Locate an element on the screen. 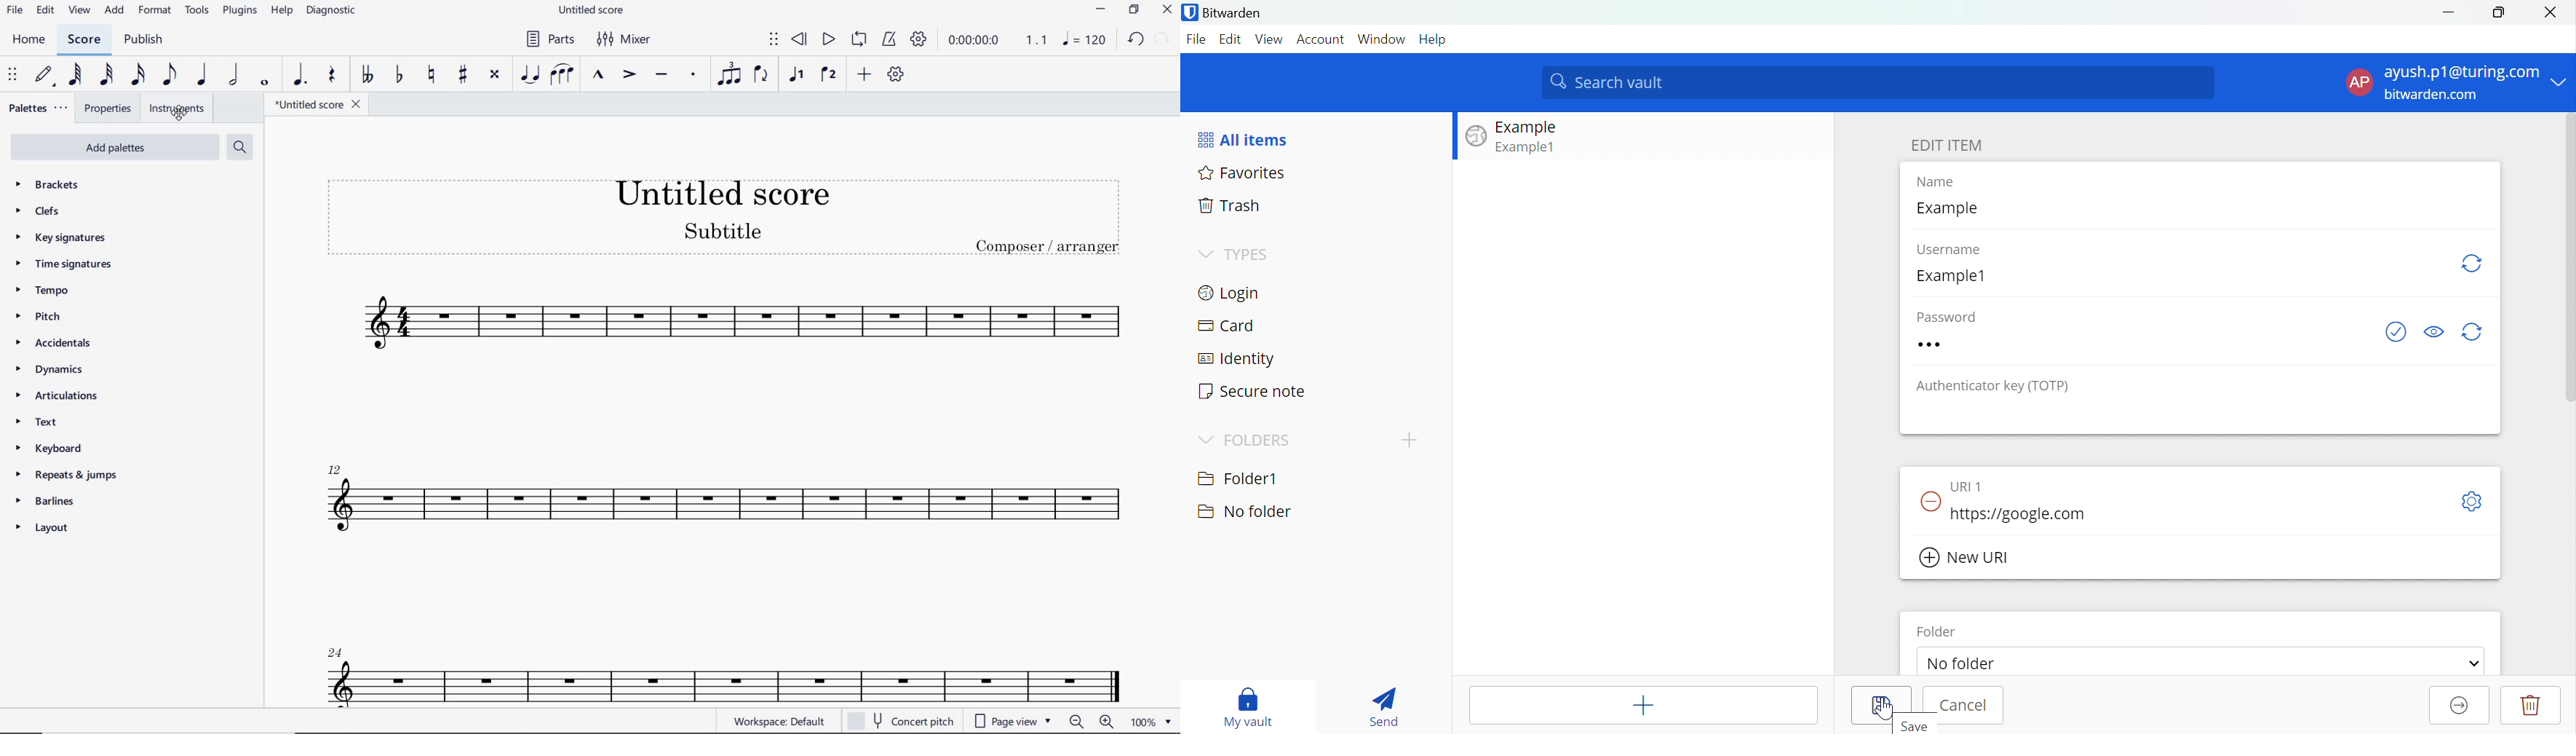  brackets is located at coordinates (45, 187).